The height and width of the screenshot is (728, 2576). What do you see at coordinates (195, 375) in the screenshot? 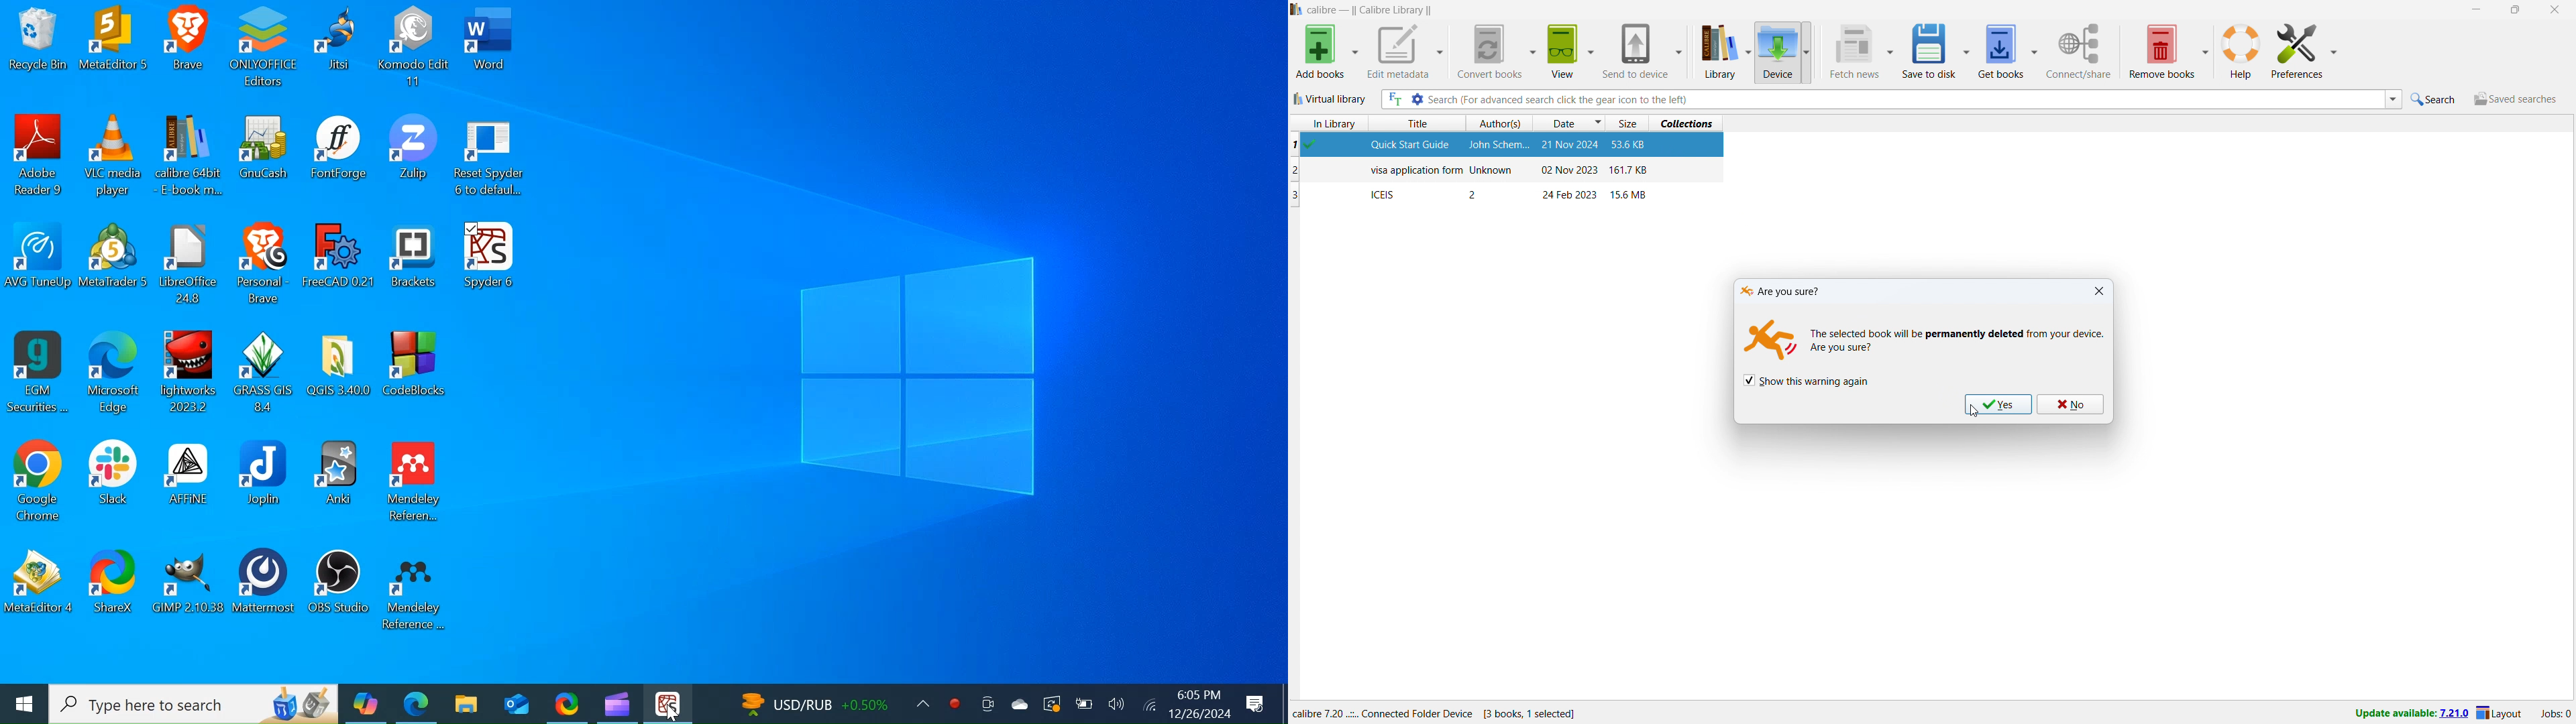
I see `Lightworks` at bounding box center [195, 375].